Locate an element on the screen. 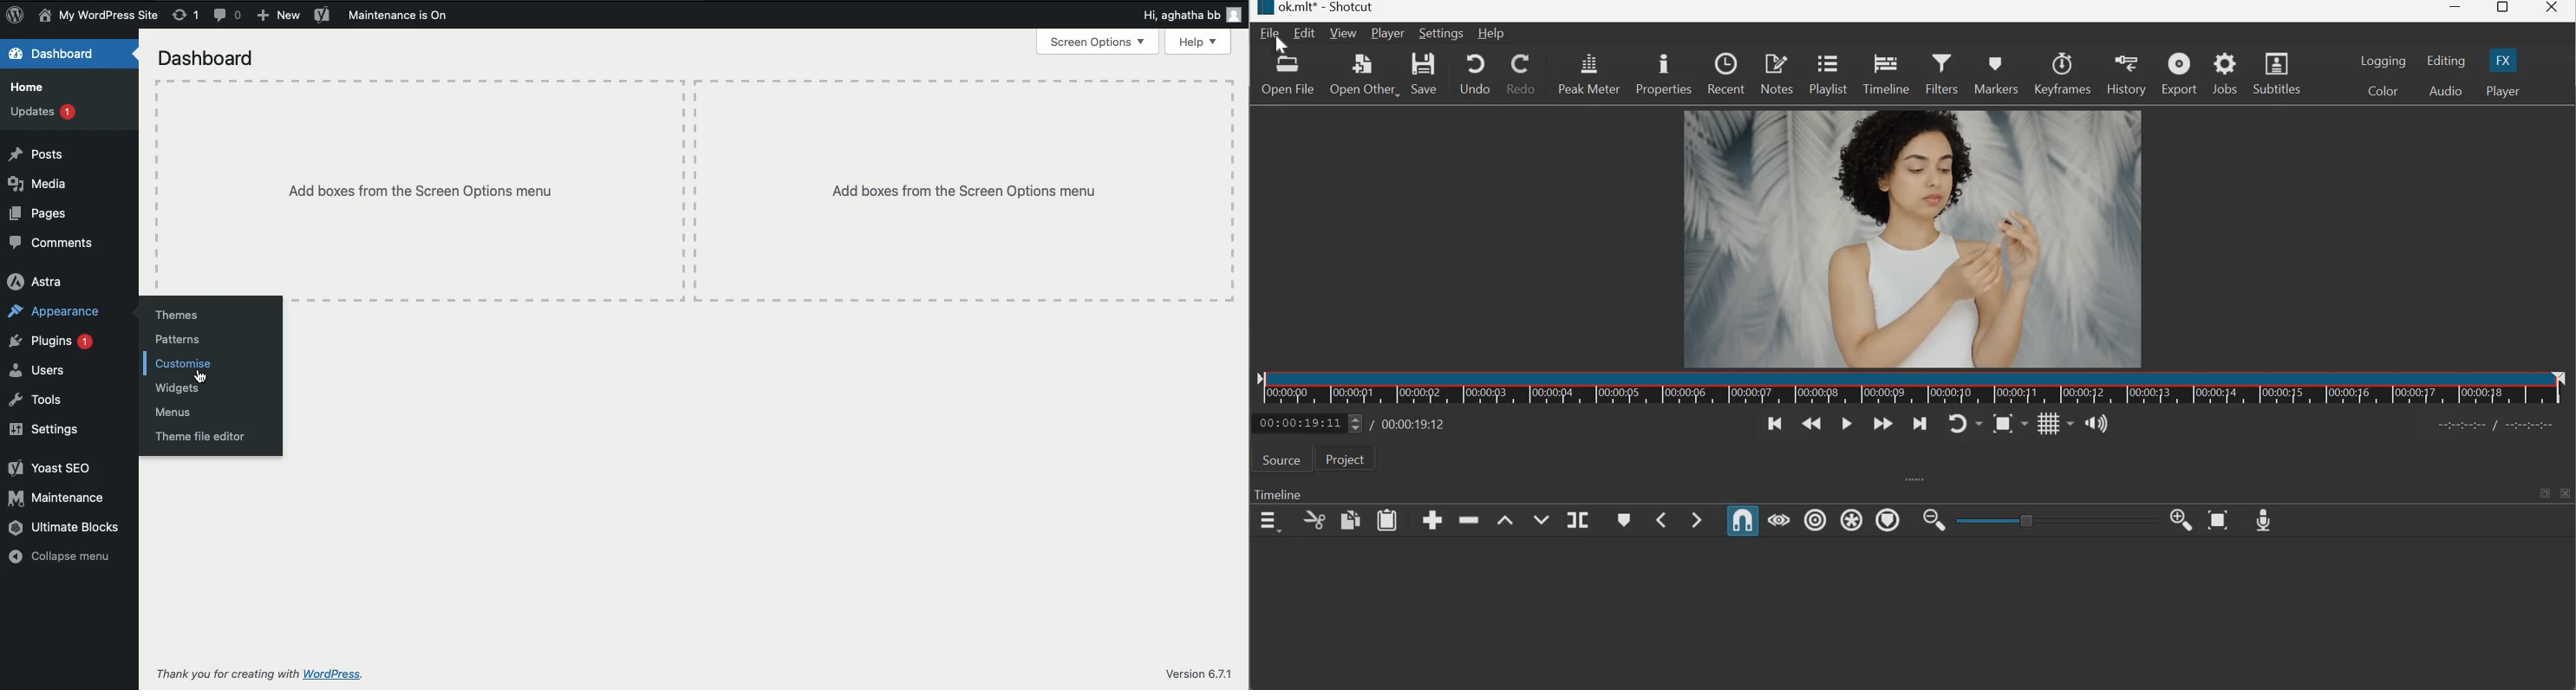  Media  is located at coordinates (38, 185).